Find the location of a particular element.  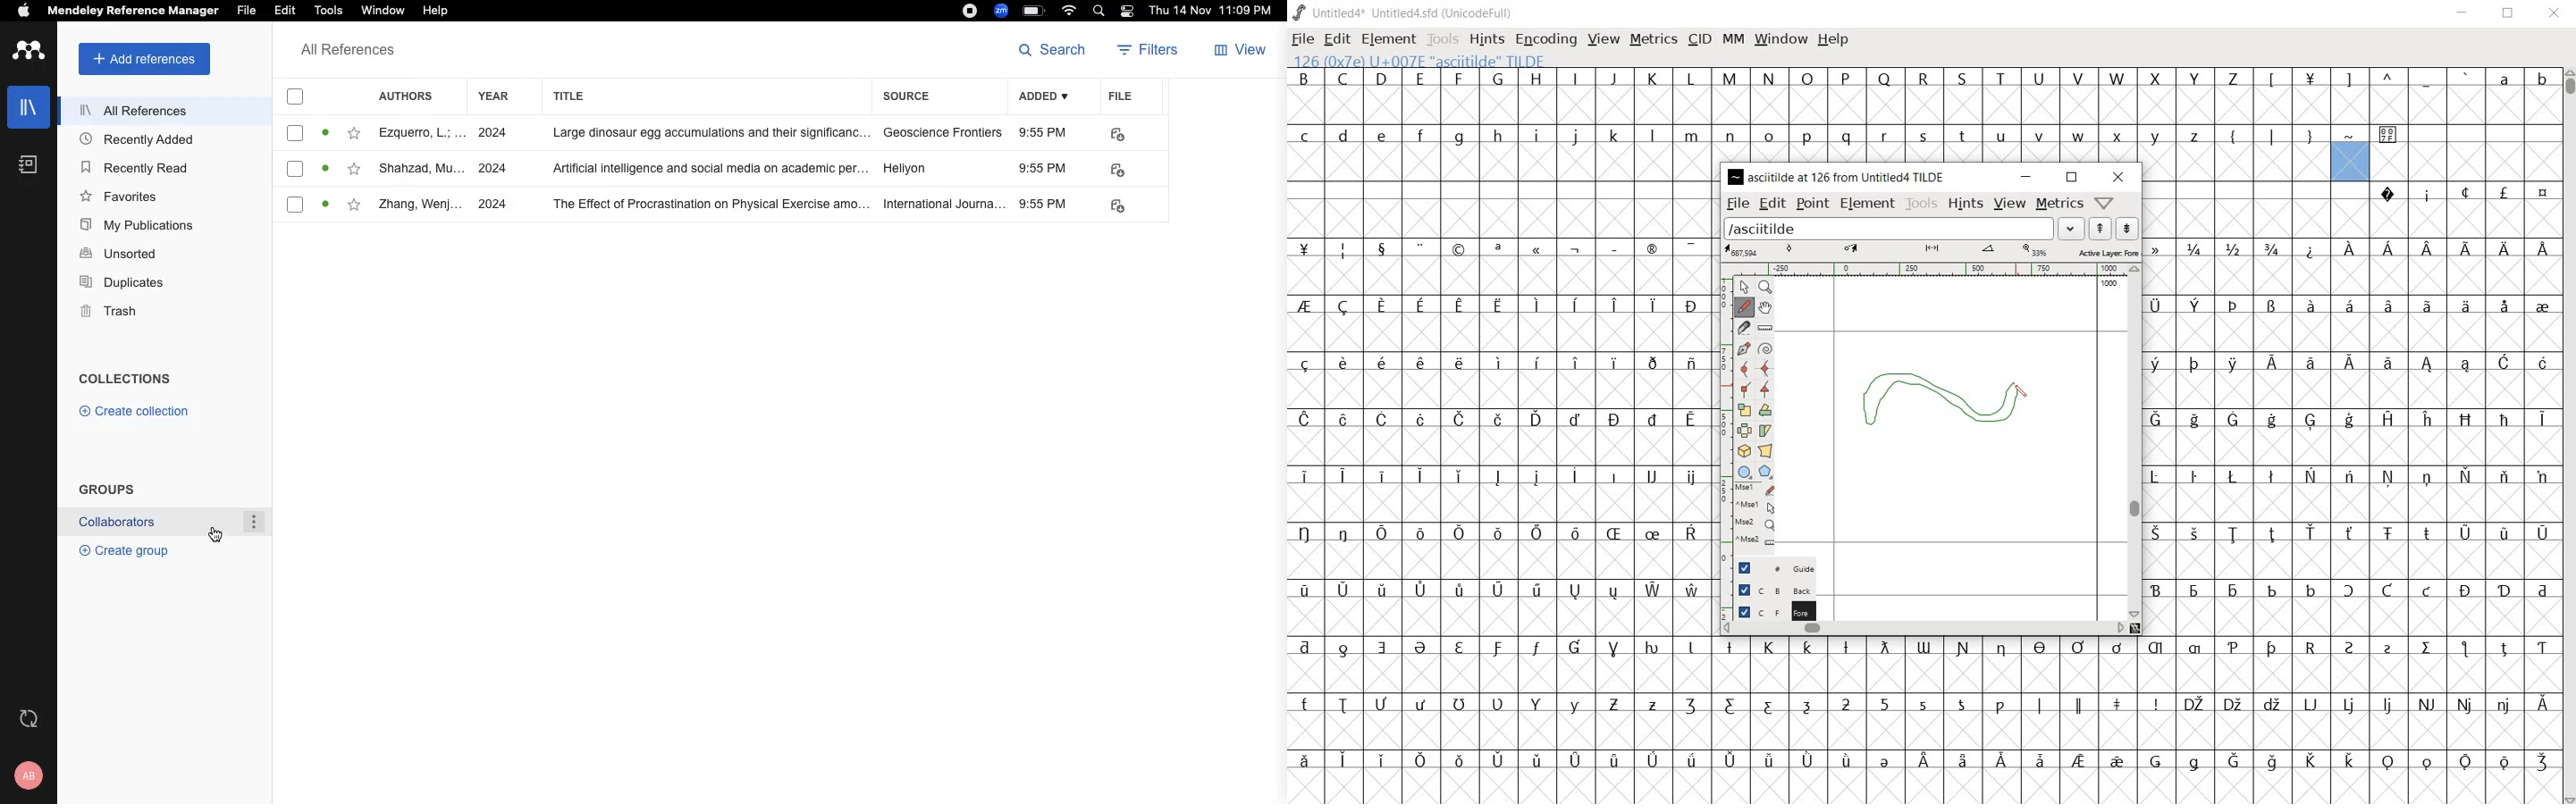

Favorites is located at coordinates (122, 196).